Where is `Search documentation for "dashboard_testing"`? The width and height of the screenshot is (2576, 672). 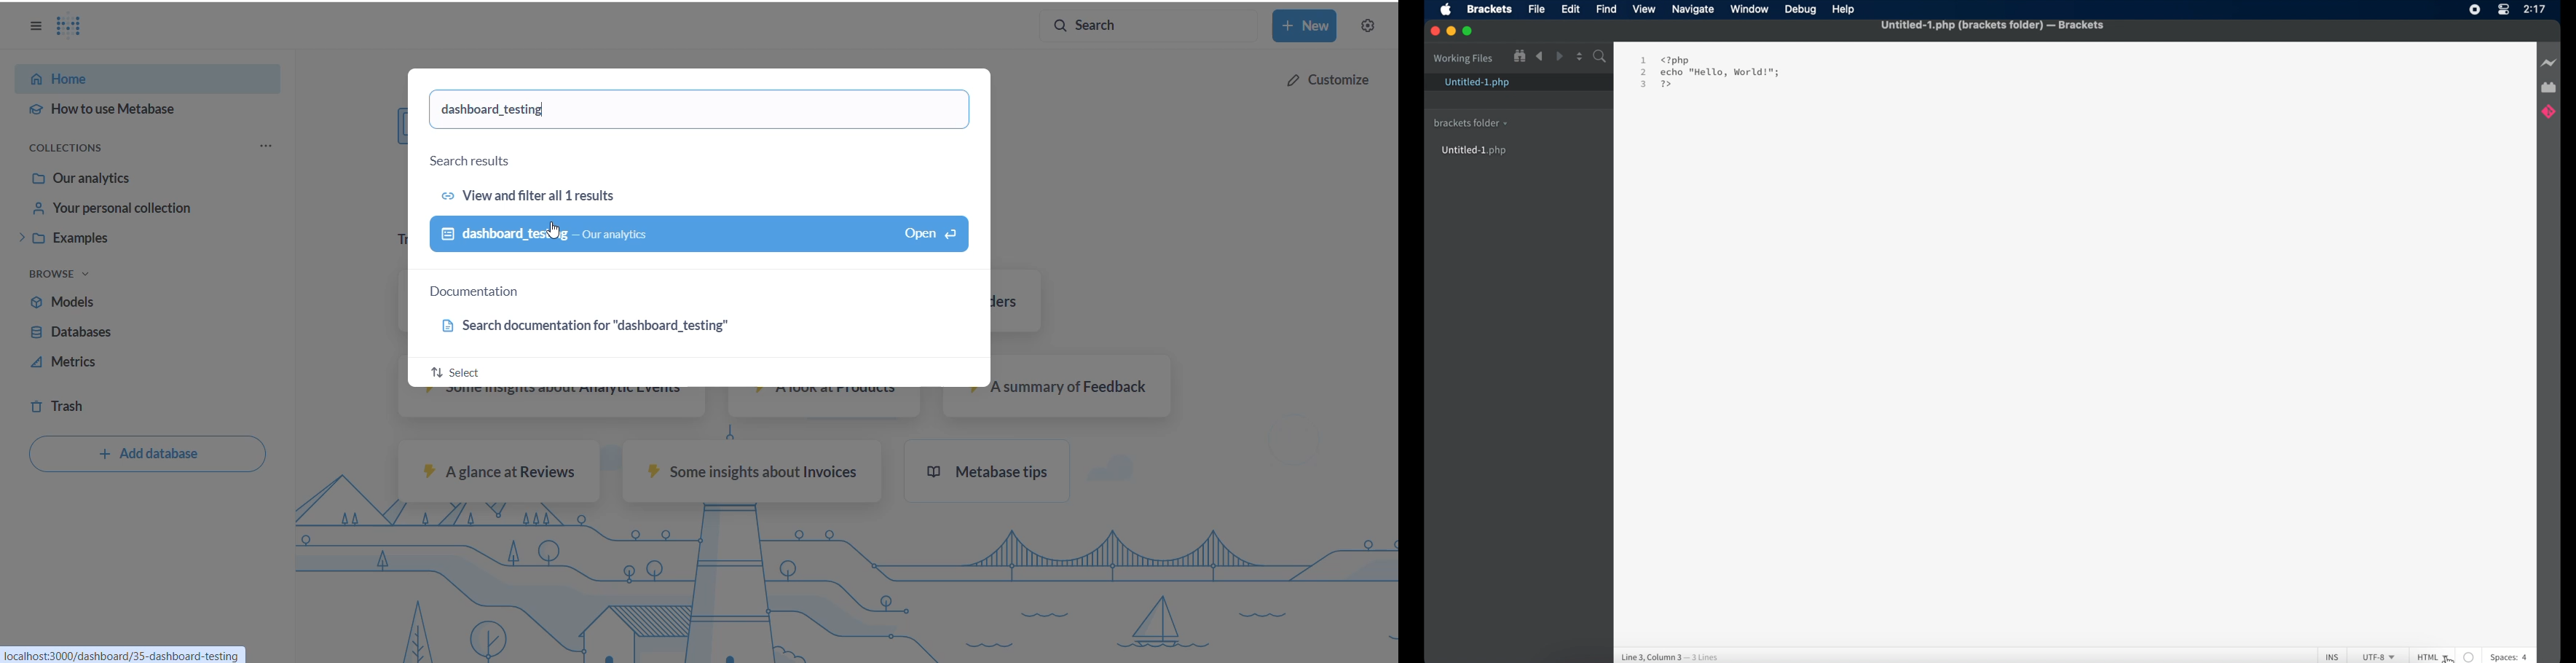 Search documentation for "dashboard_testing" is located at coordinates (602, 326).